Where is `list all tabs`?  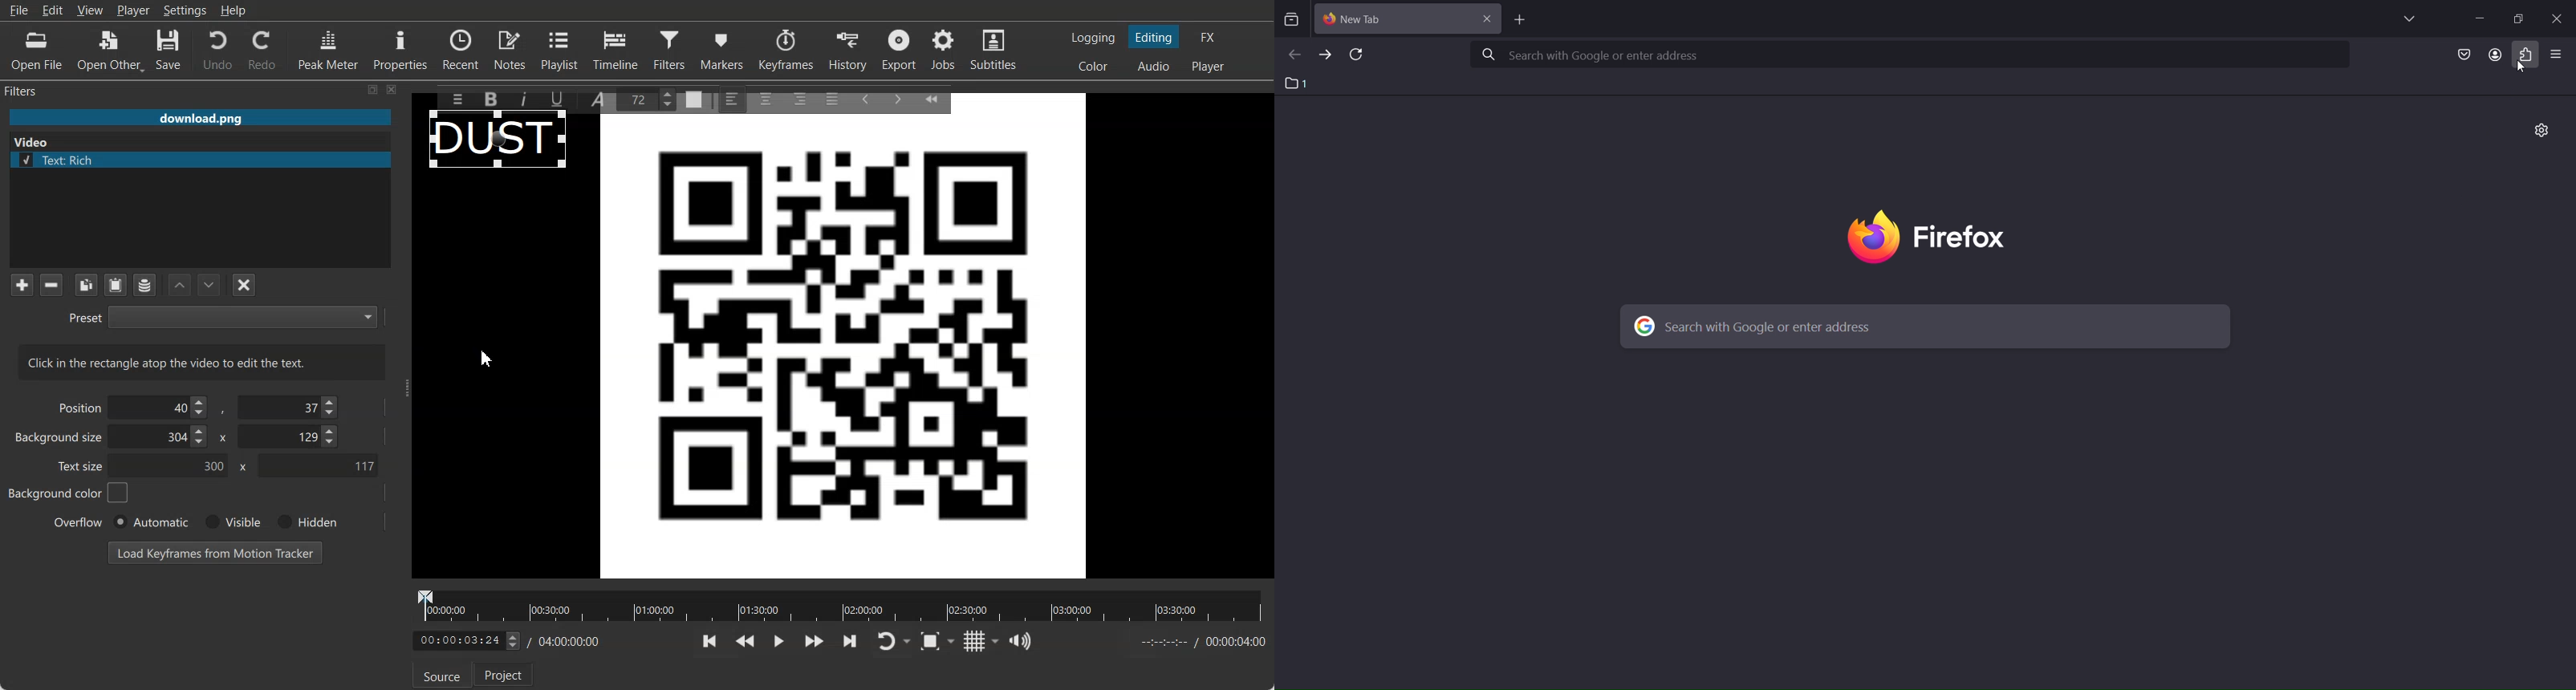
list all tabs is located at coordinates (2405, 18).